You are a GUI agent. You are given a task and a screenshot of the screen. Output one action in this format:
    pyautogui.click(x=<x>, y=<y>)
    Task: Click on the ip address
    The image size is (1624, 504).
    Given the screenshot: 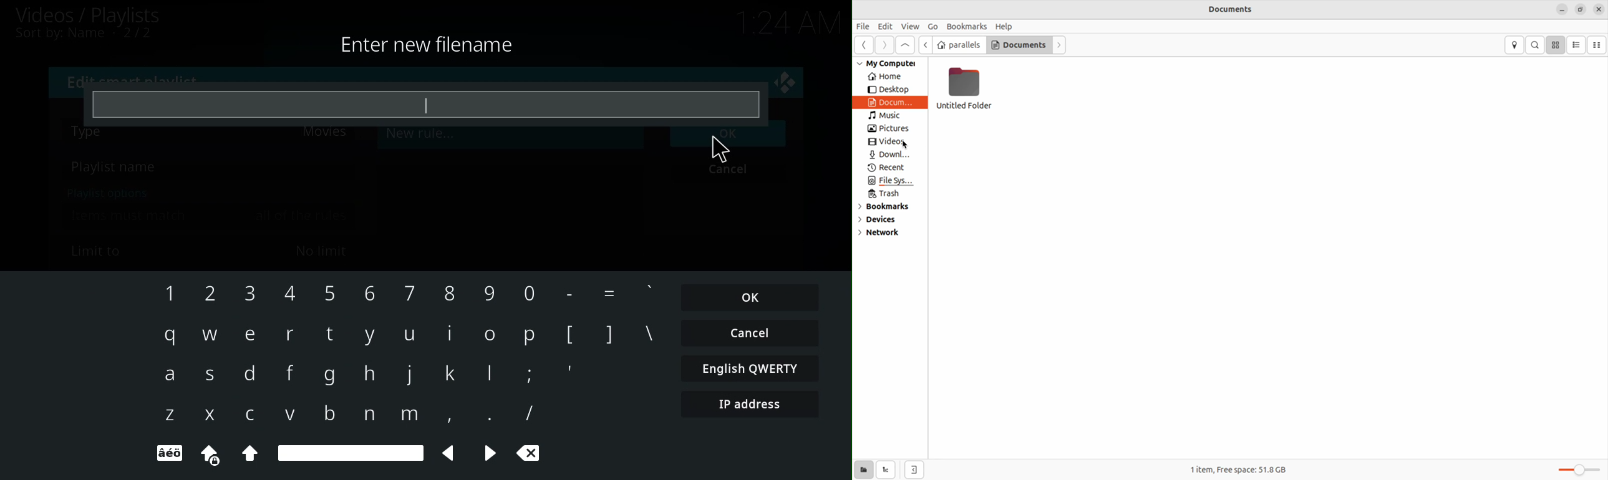 What is the action you would take?
    pyautogui.click(x=751, y=405)
    